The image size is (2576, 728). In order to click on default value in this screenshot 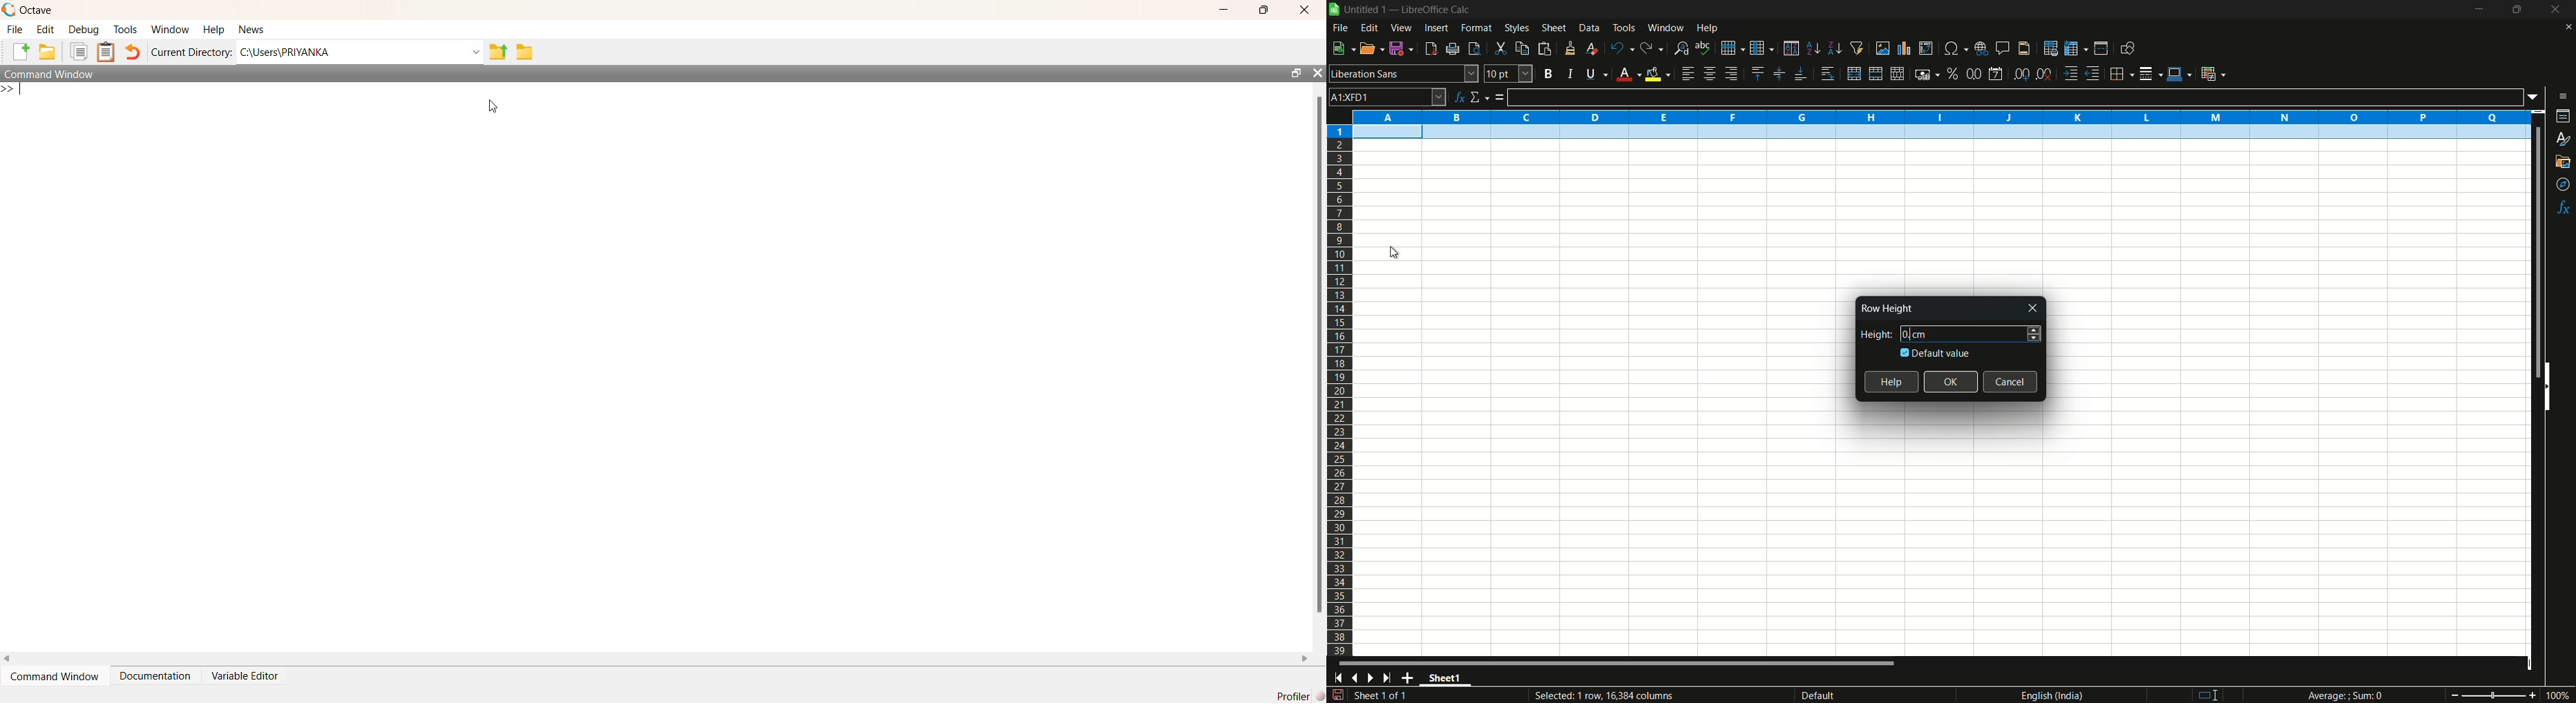, I will do `click(1936, 353)`.